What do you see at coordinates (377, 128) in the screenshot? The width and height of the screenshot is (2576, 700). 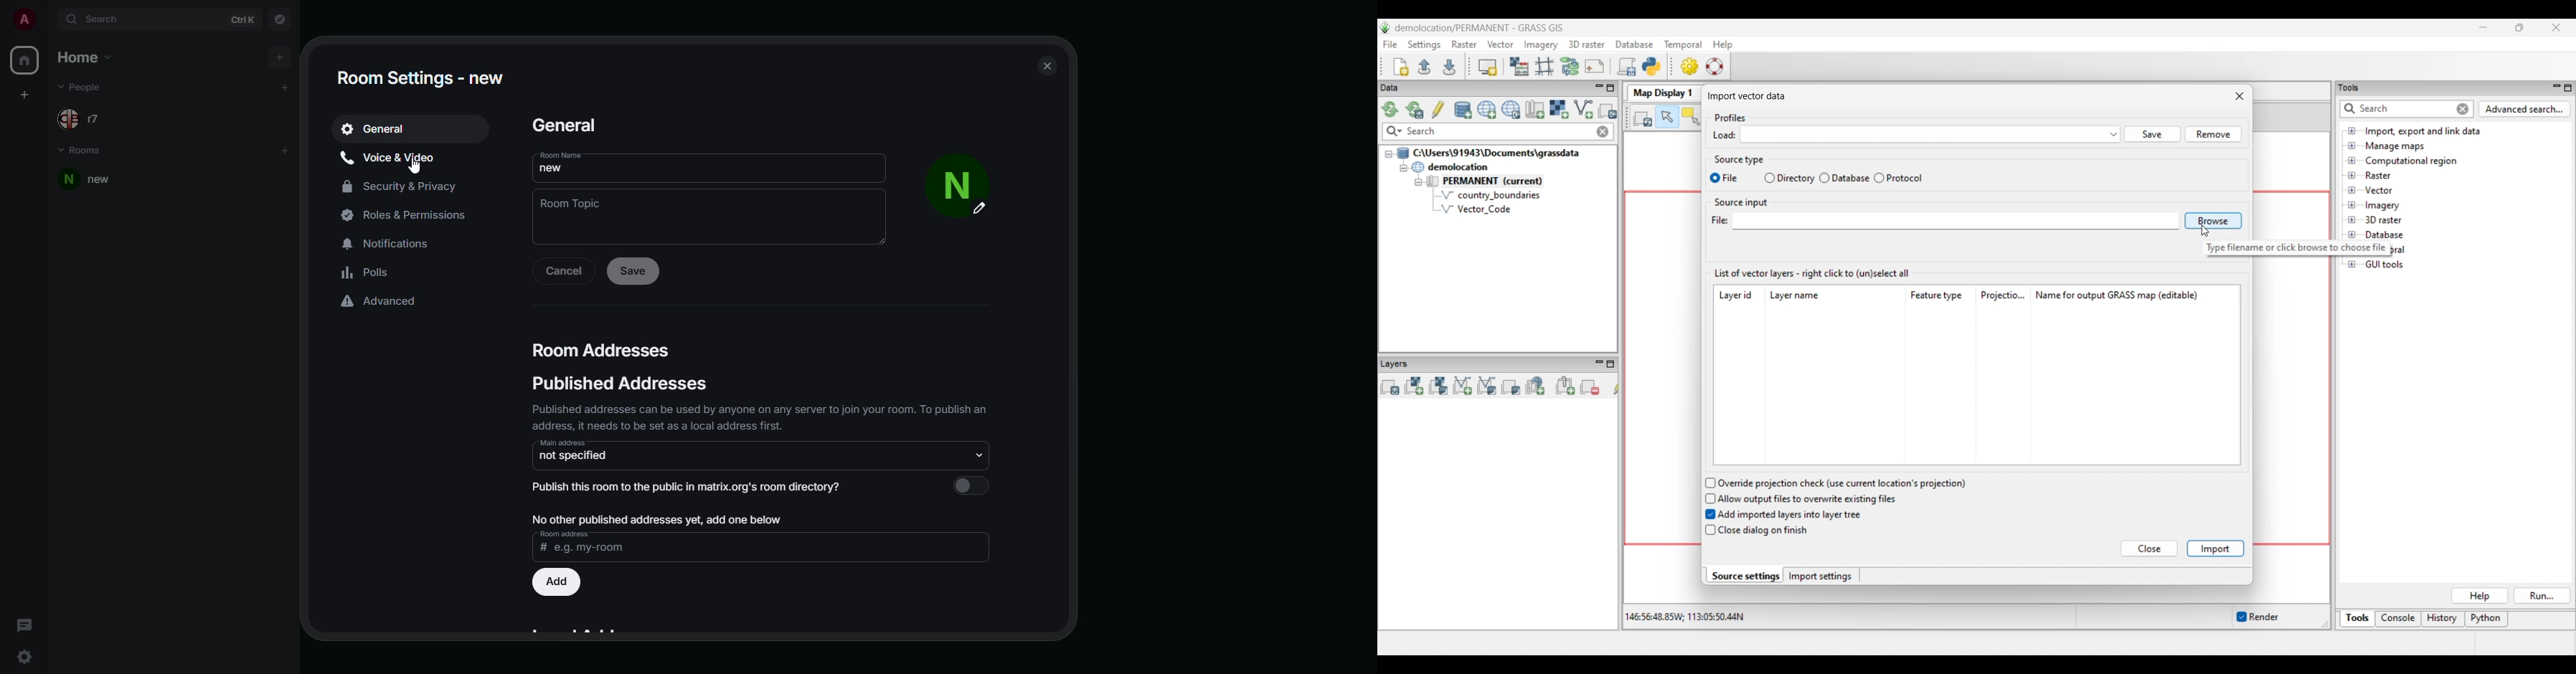 I see `general` at bounding box center [377, 128].